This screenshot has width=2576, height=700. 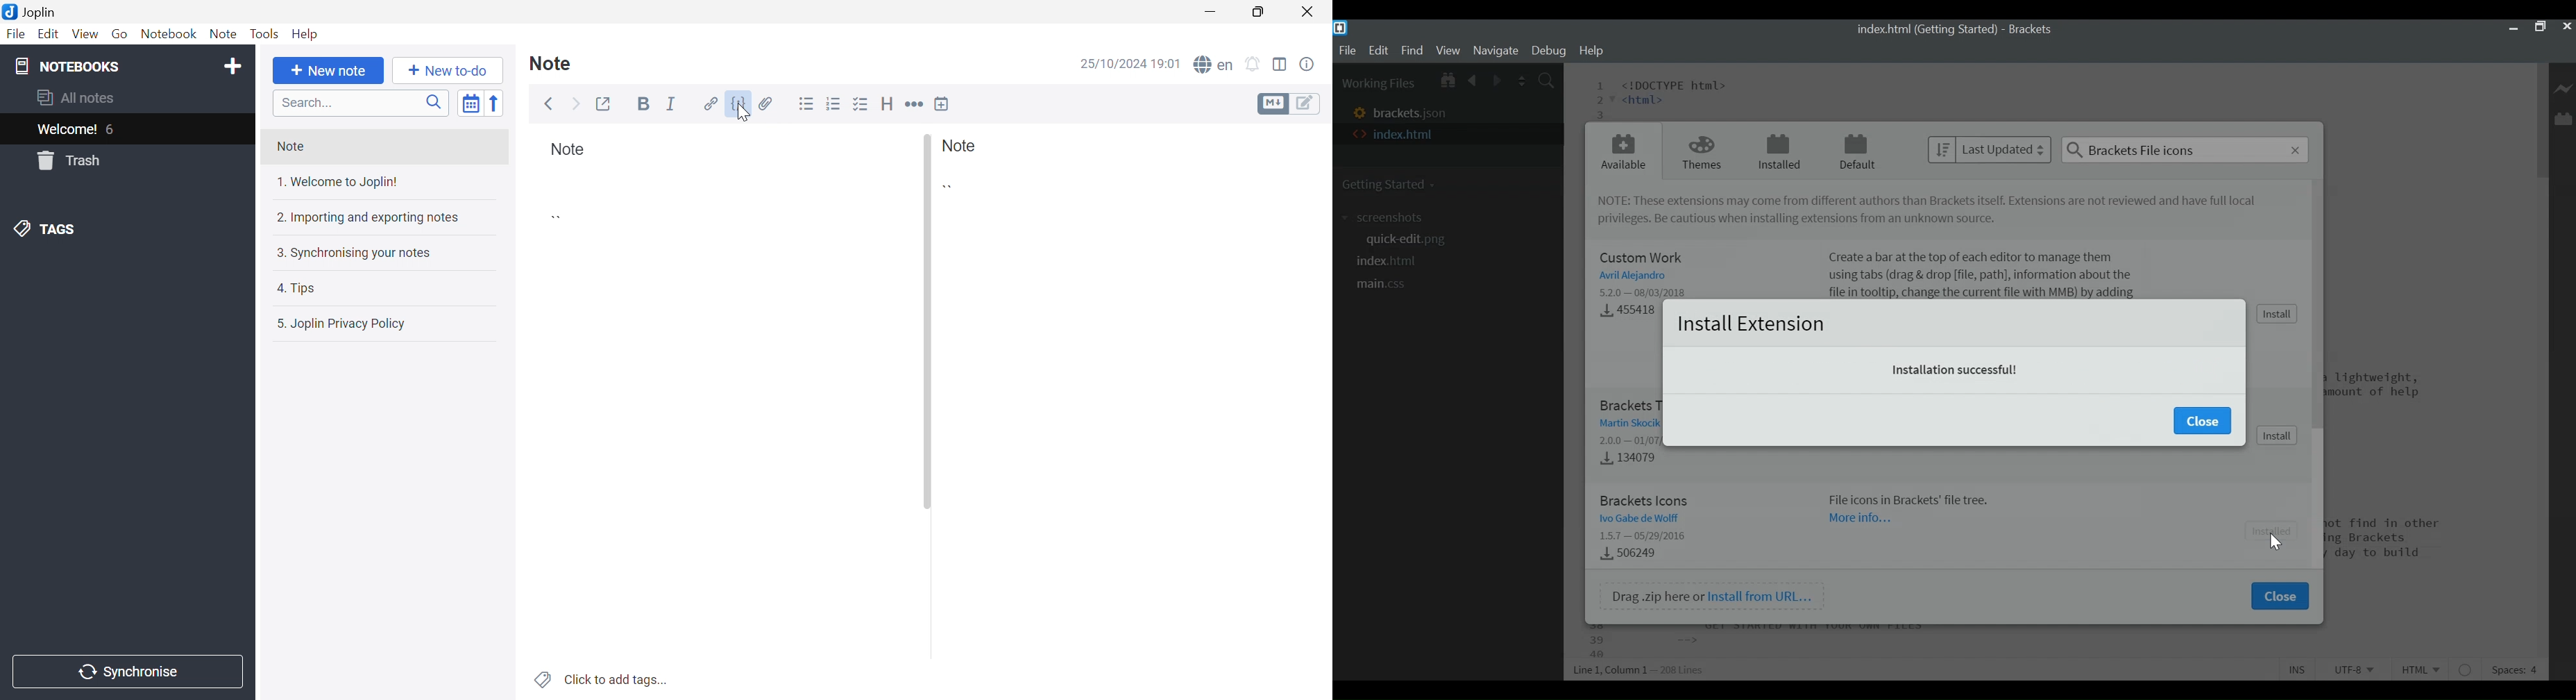 What do you see at coordinates (1114, 65) in the screenshot?
I see `25/10/2024` at bounding box center [1114, 65].